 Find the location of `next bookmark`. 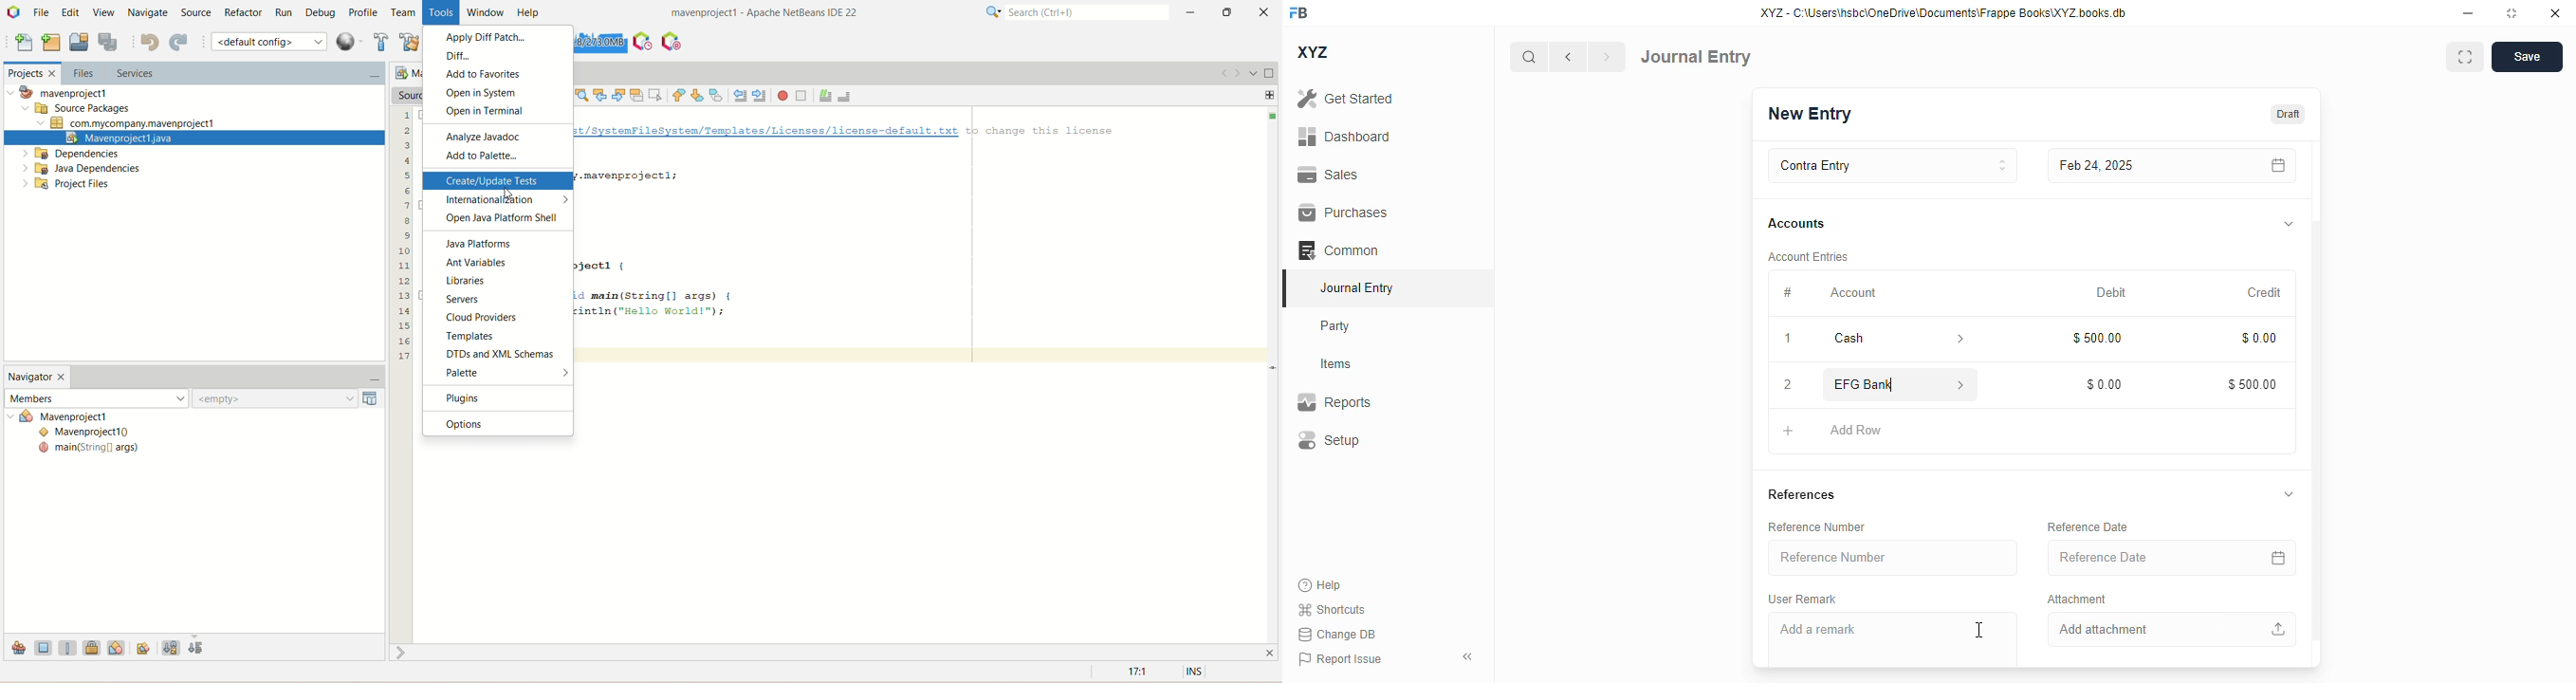

next bookmark is located at coordinates (700, 94).